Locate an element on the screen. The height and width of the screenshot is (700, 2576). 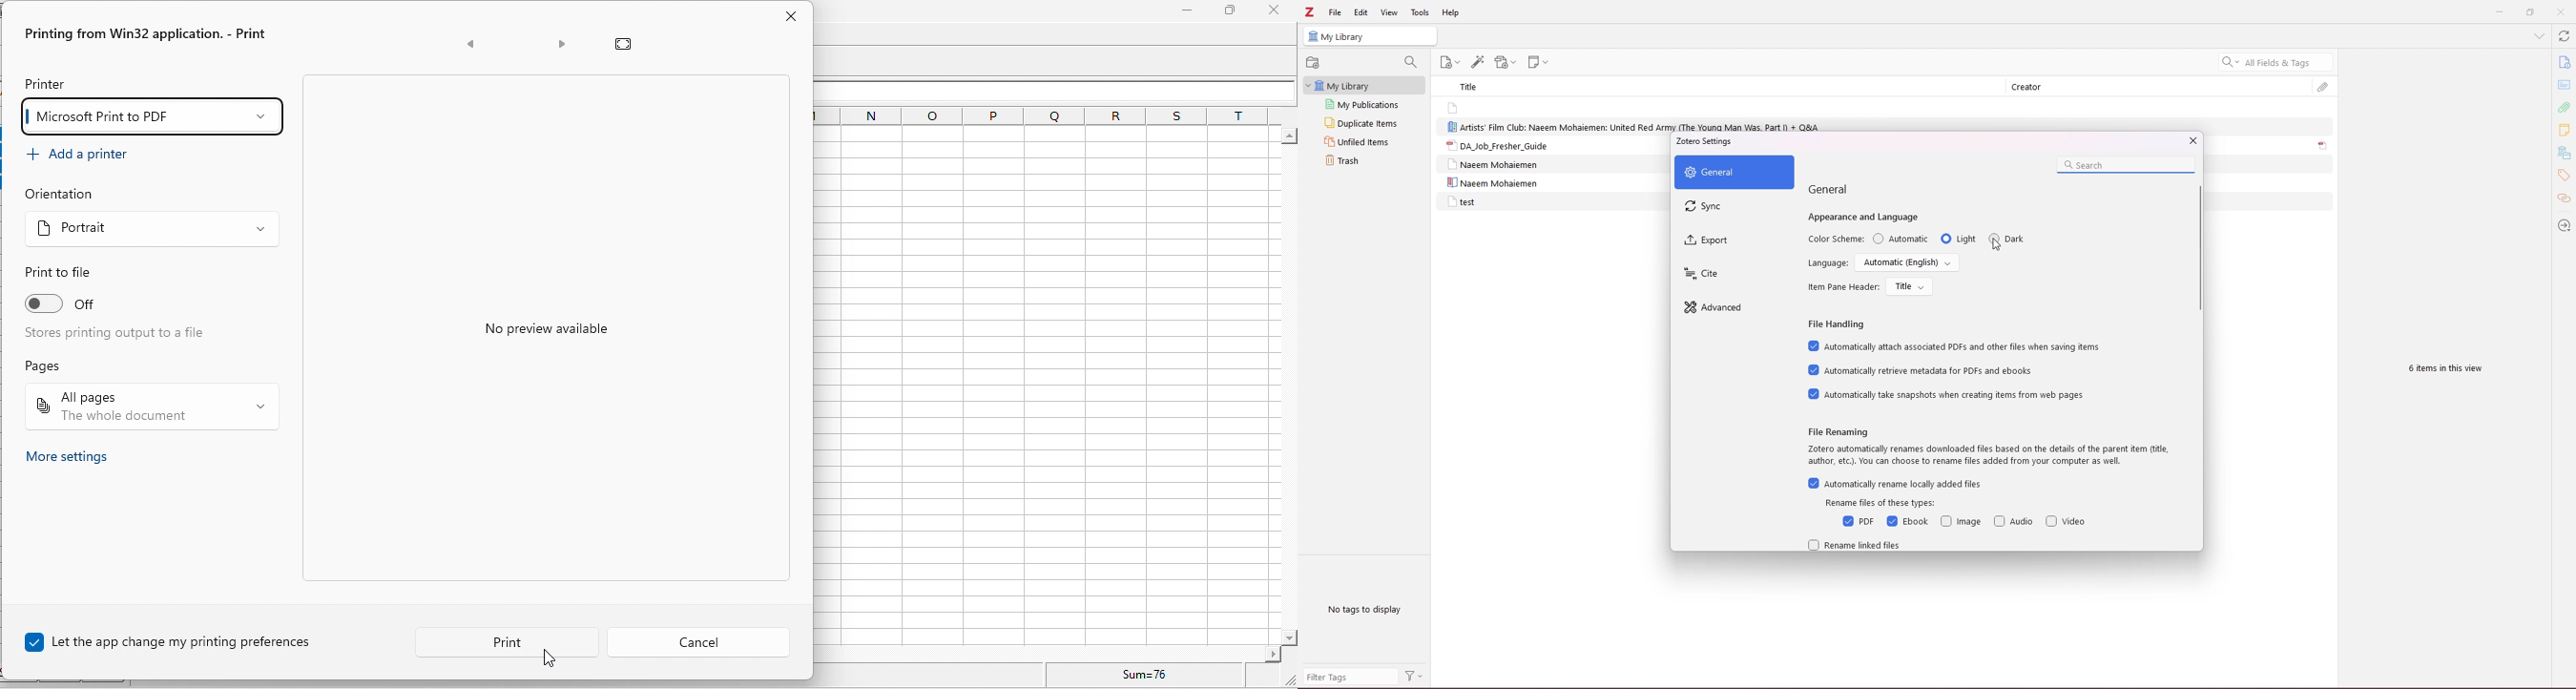
@ Automatically retrieve metadata for PDFs and ebooks is located at coordinates (1925, 371).